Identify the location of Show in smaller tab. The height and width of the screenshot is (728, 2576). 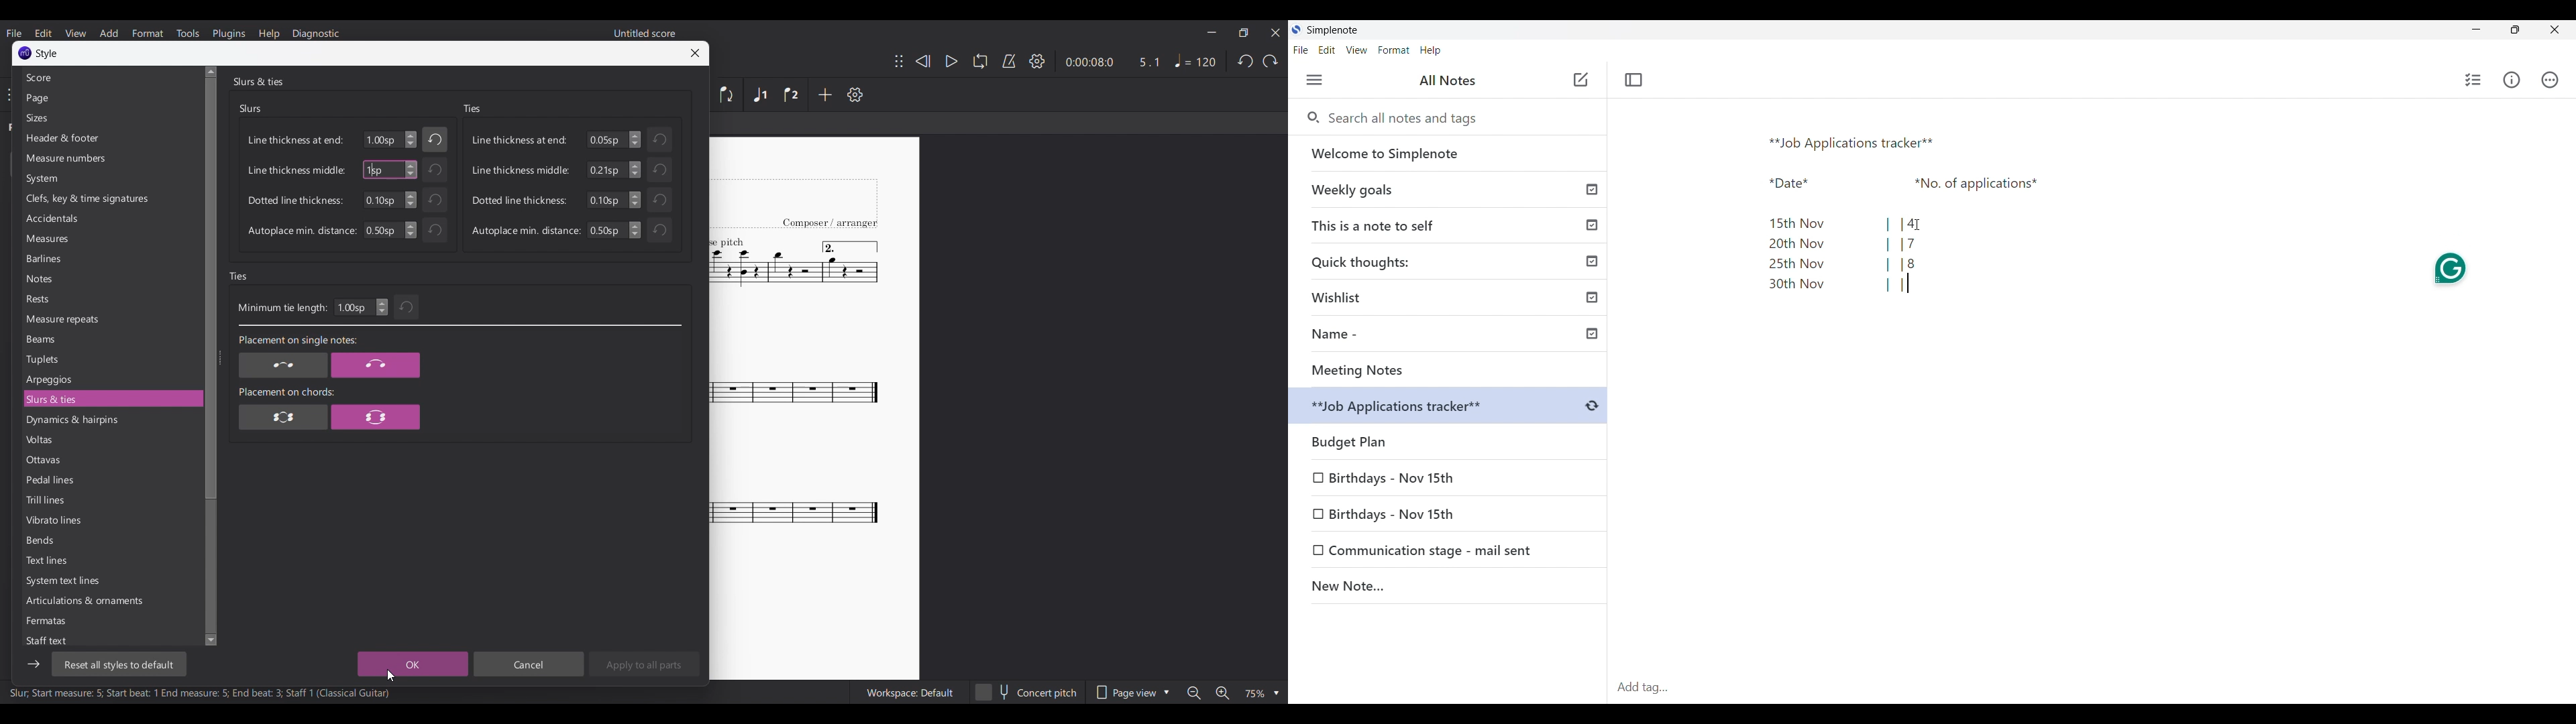
(1244, 33).